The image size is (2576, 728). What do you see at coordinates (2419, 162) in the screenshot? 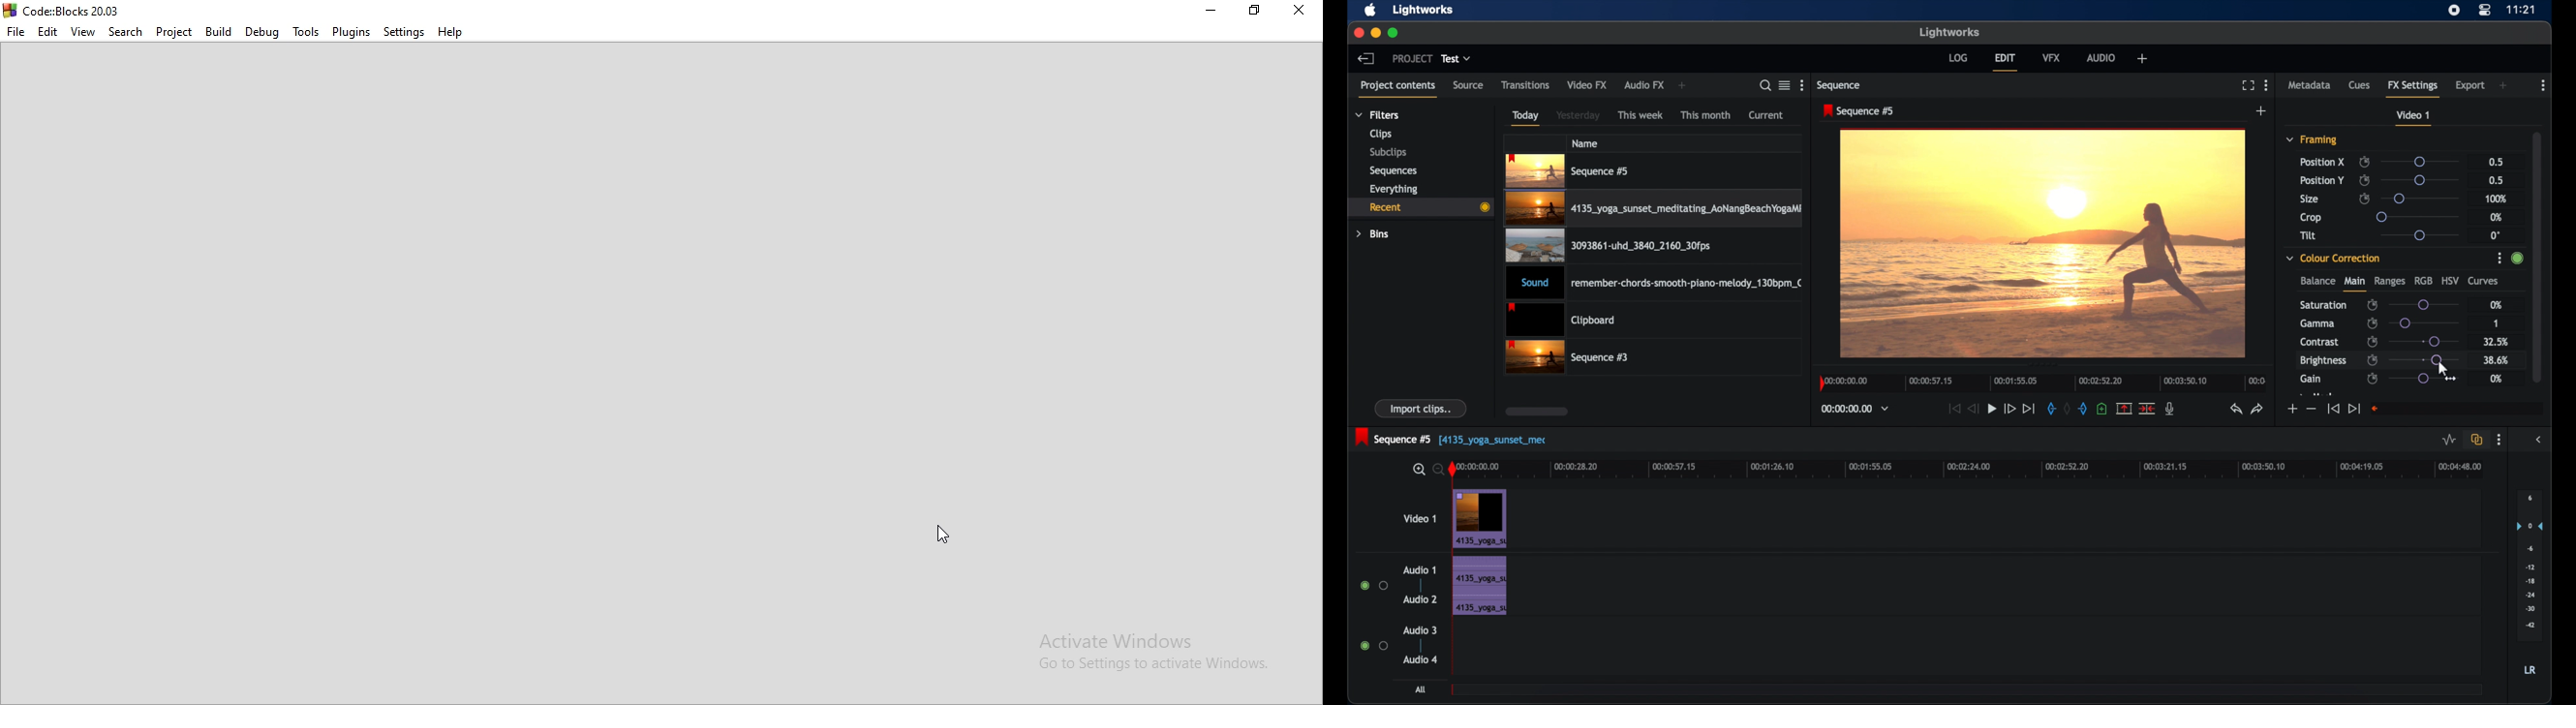
I see `slider` at bounding box center [2419, 162].